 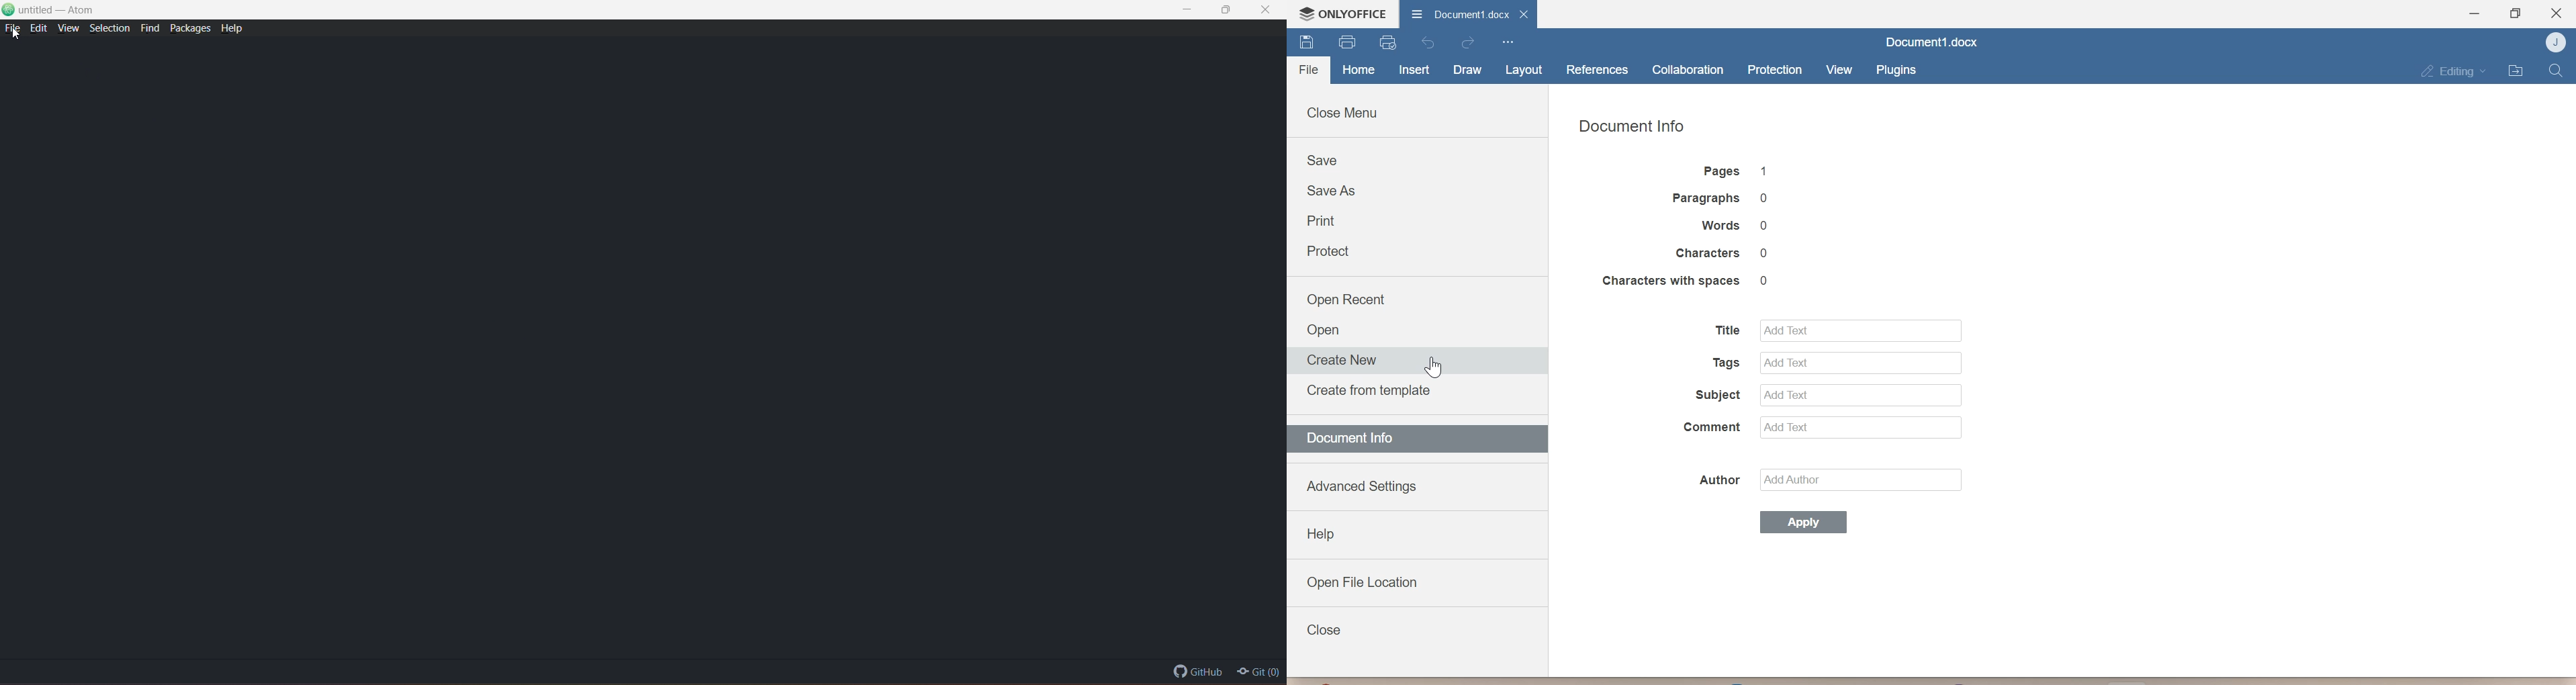 What do you see at coordinates (108, 27) in the screenshot?
I see `Selection` at bounding box center [108, 27].